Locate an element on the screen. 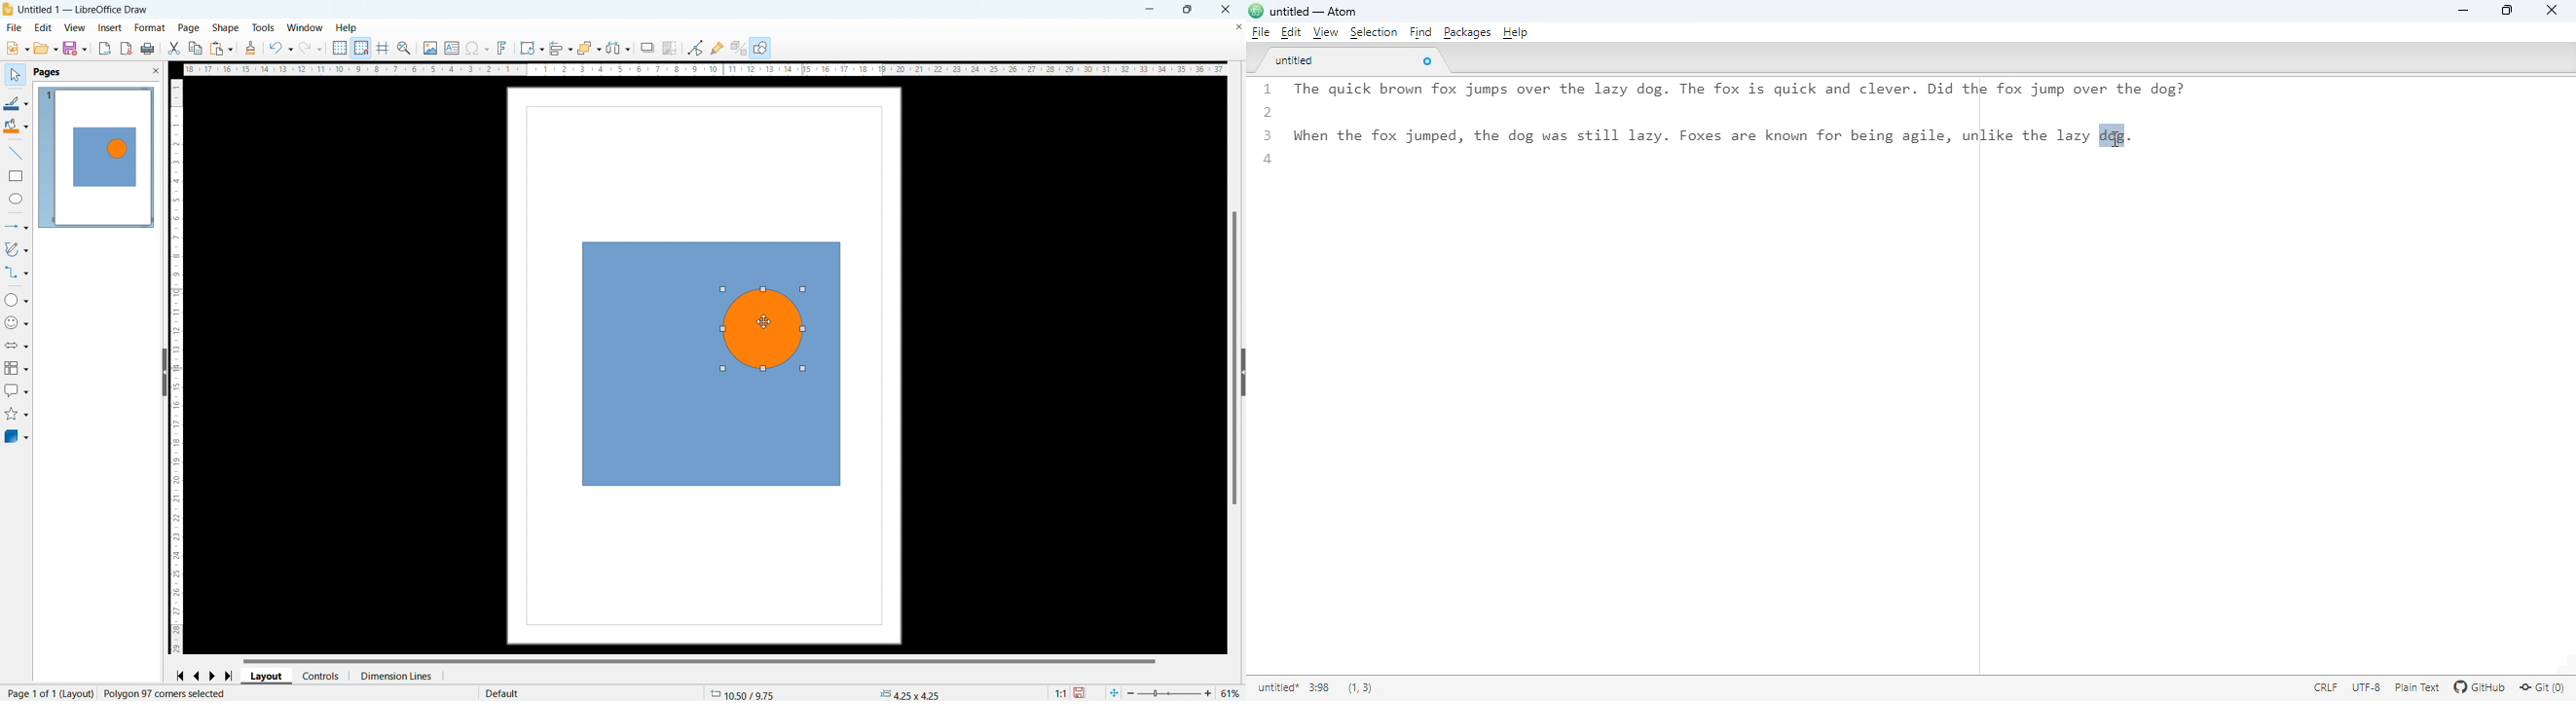 This screenshot has height=728, width=2576. ellipse tool is located at coordinates (17, 199).